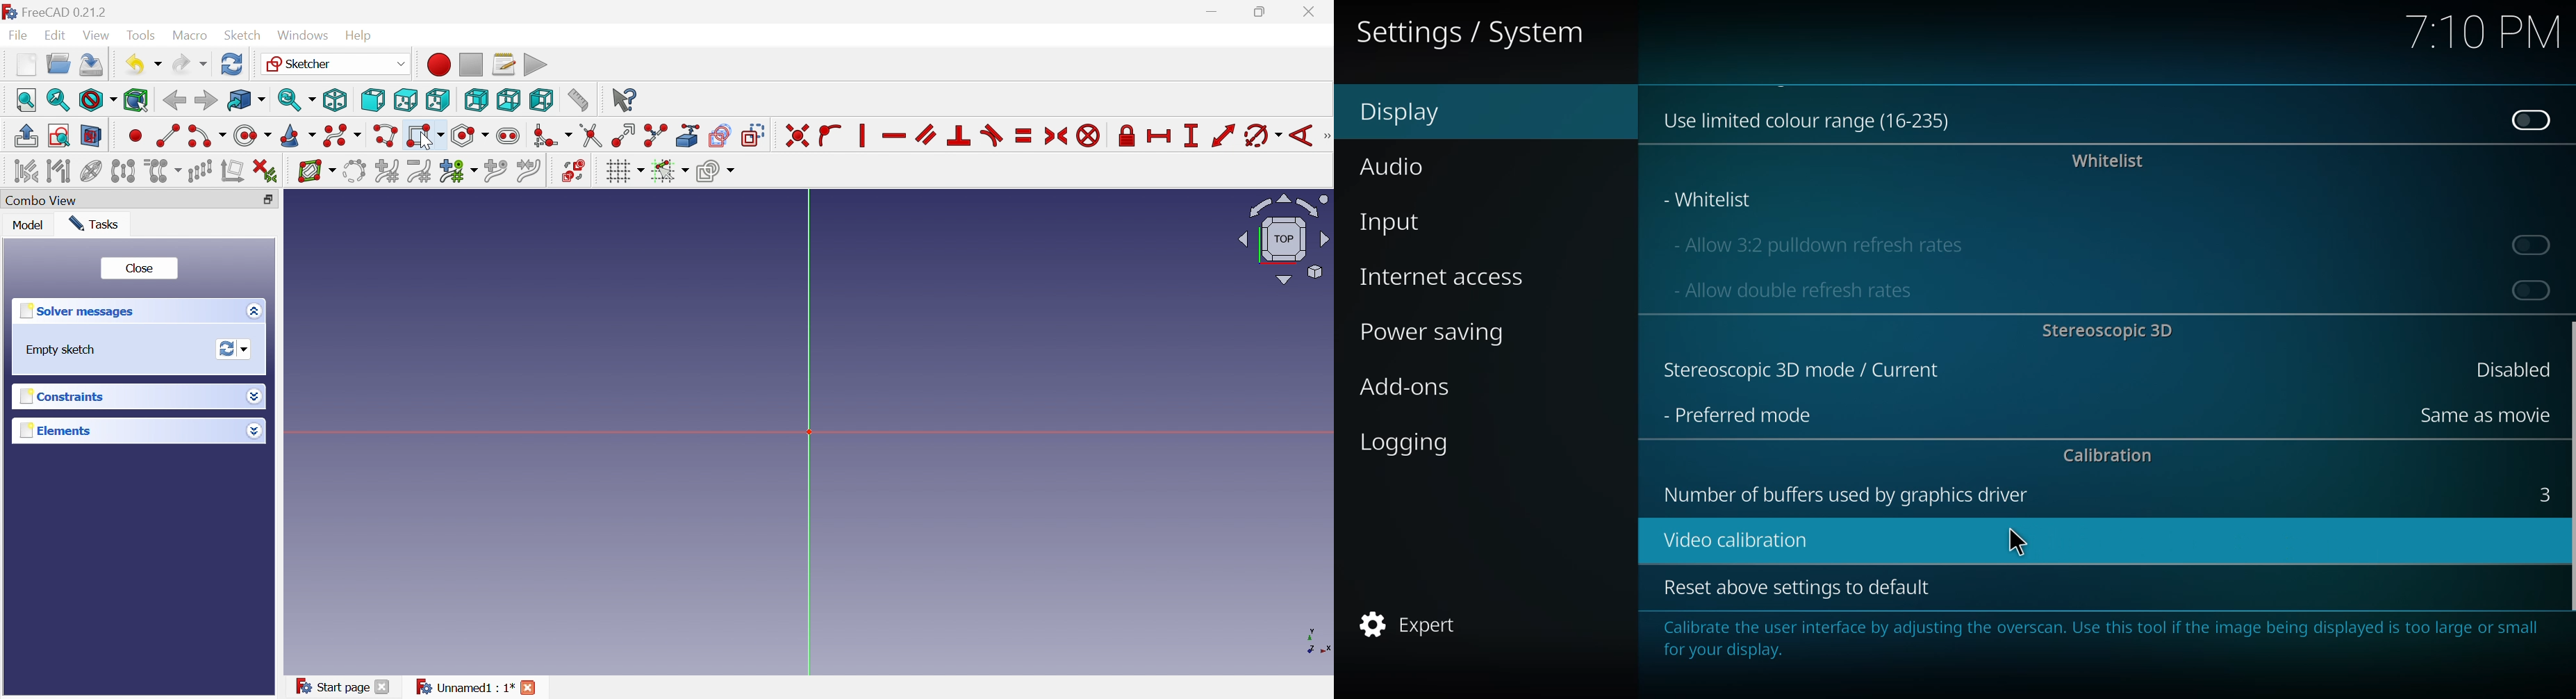  I want to click on Constrain symmertical, so click(1057, 136).